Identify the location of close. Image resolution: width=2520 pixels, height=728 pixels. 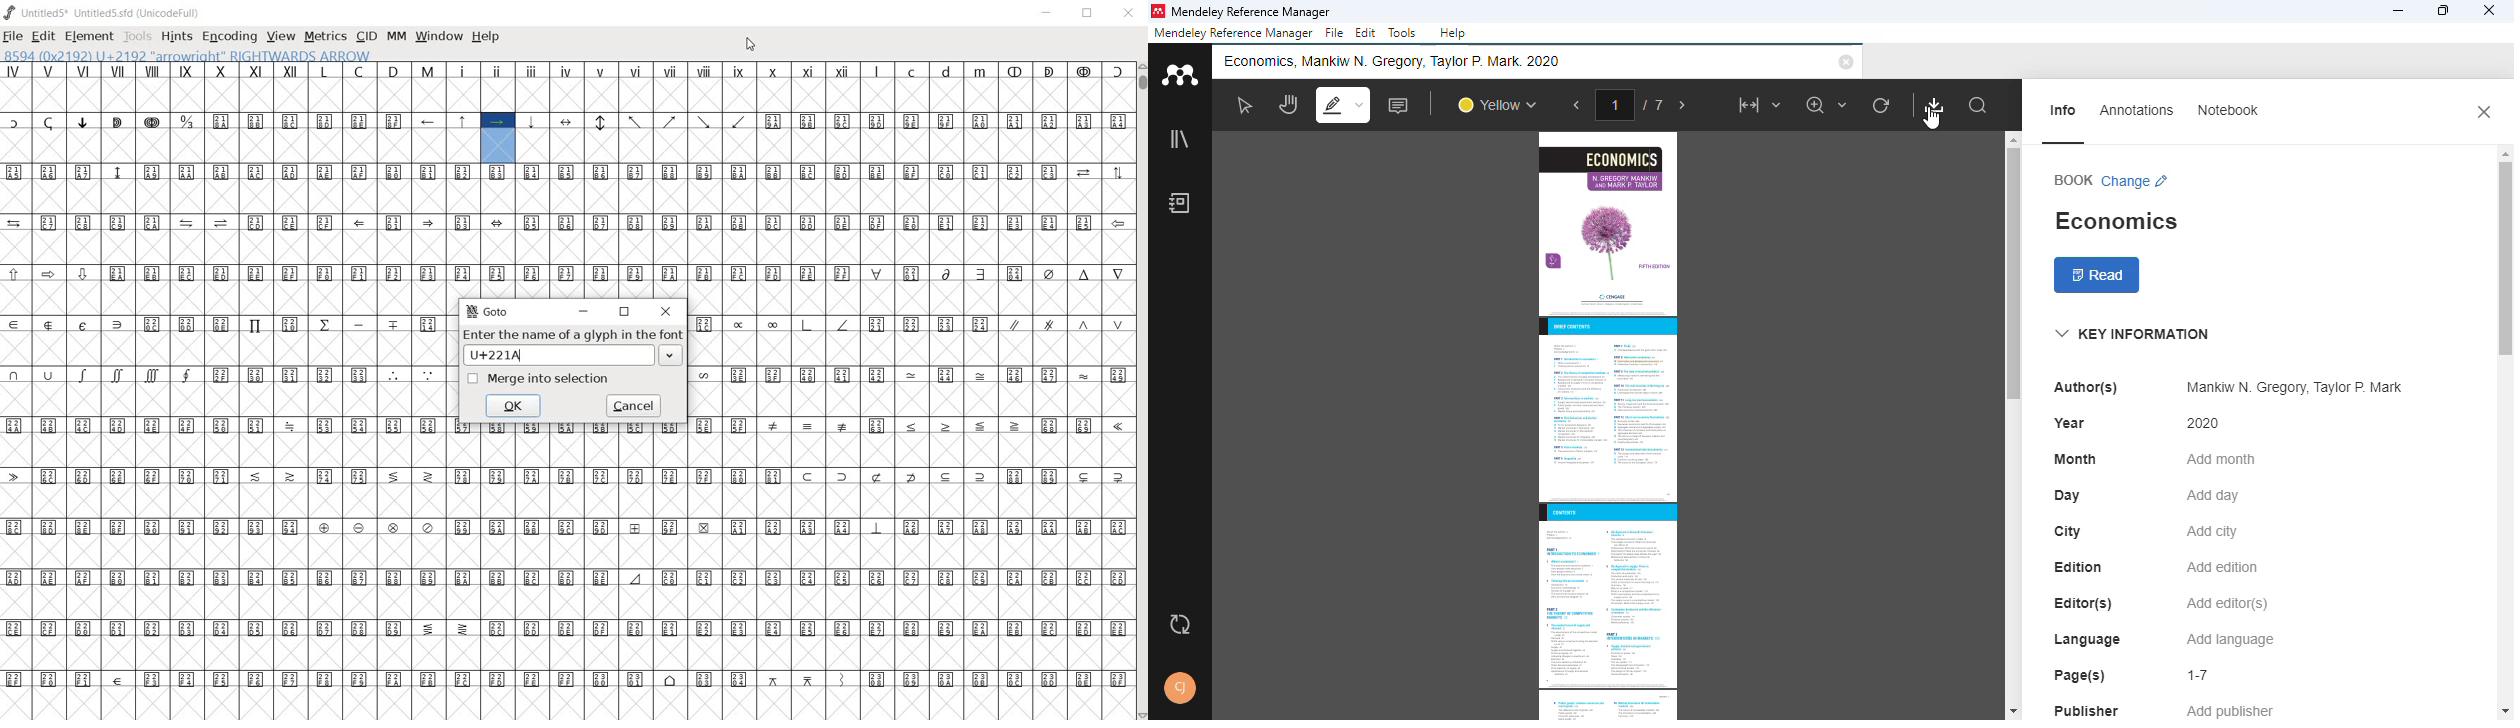
(666, 313).